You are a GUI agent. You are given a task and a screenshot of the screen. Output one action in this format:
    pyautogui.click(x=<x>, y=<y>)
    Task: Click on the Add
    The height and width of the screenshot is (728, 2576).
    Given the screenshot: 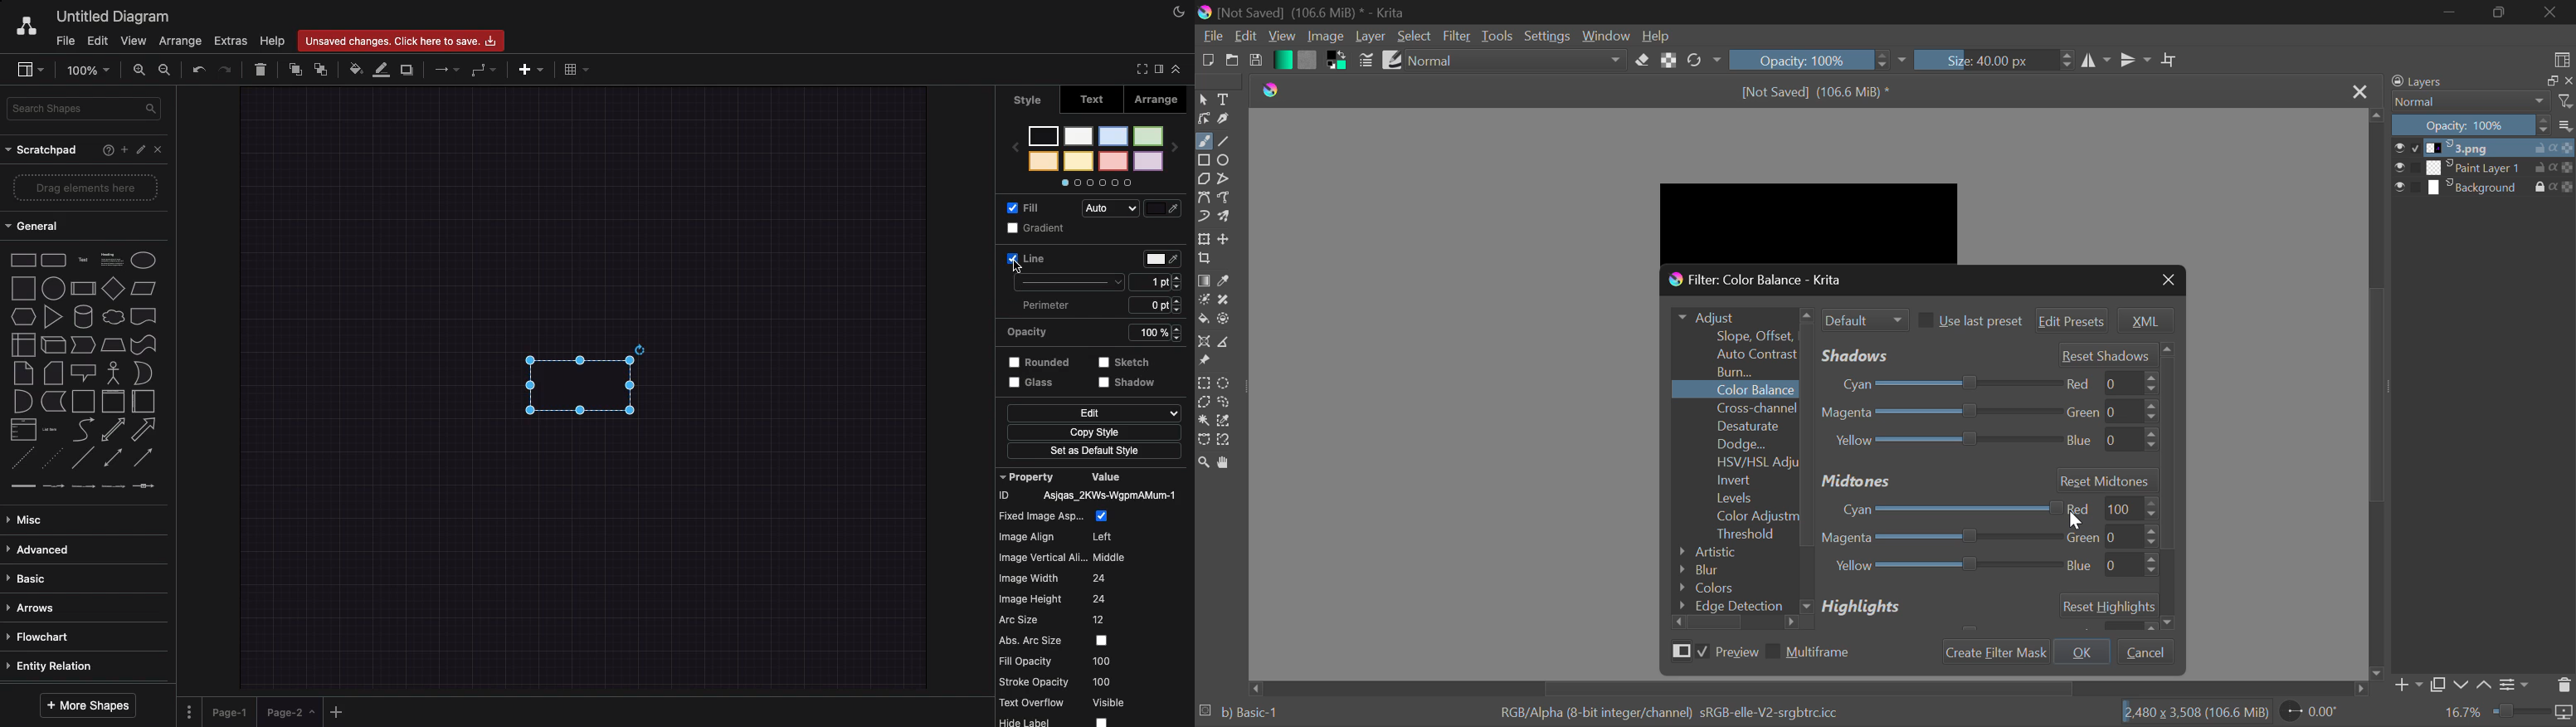 What is the action you would take?
    pyautogui.click(x=121, y=149)
    